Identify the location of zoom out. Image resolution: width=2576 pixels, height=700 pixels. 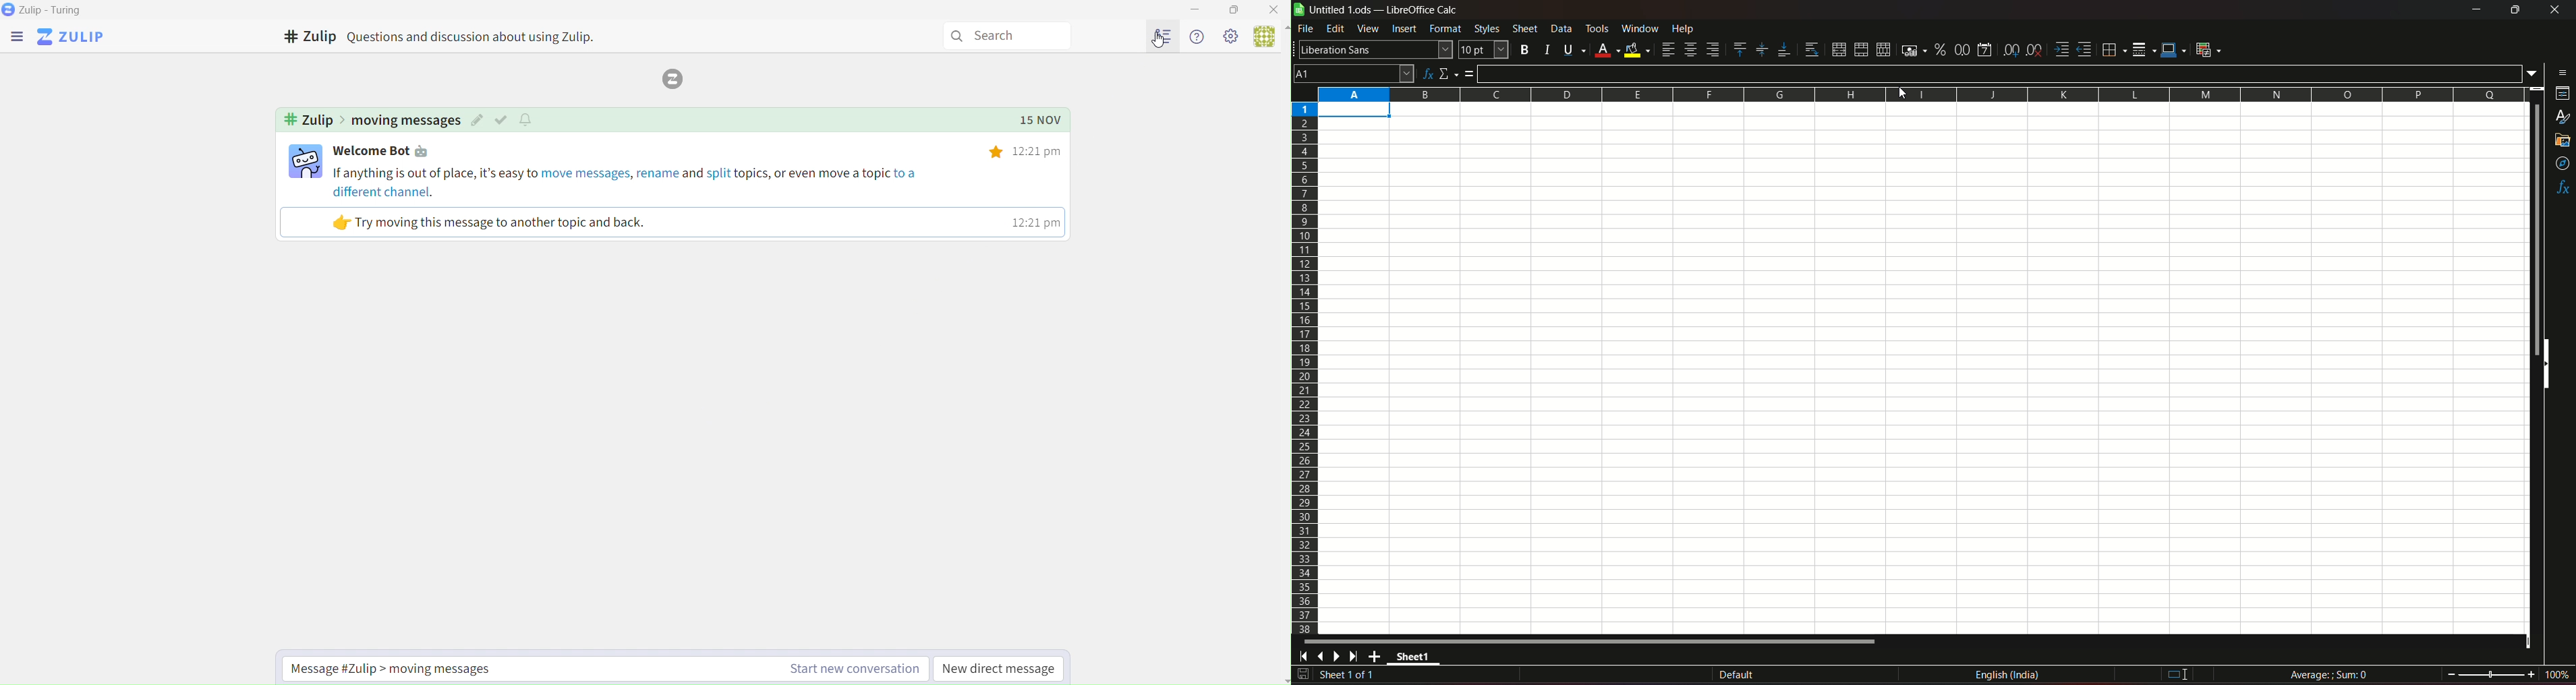
(2451, 673).